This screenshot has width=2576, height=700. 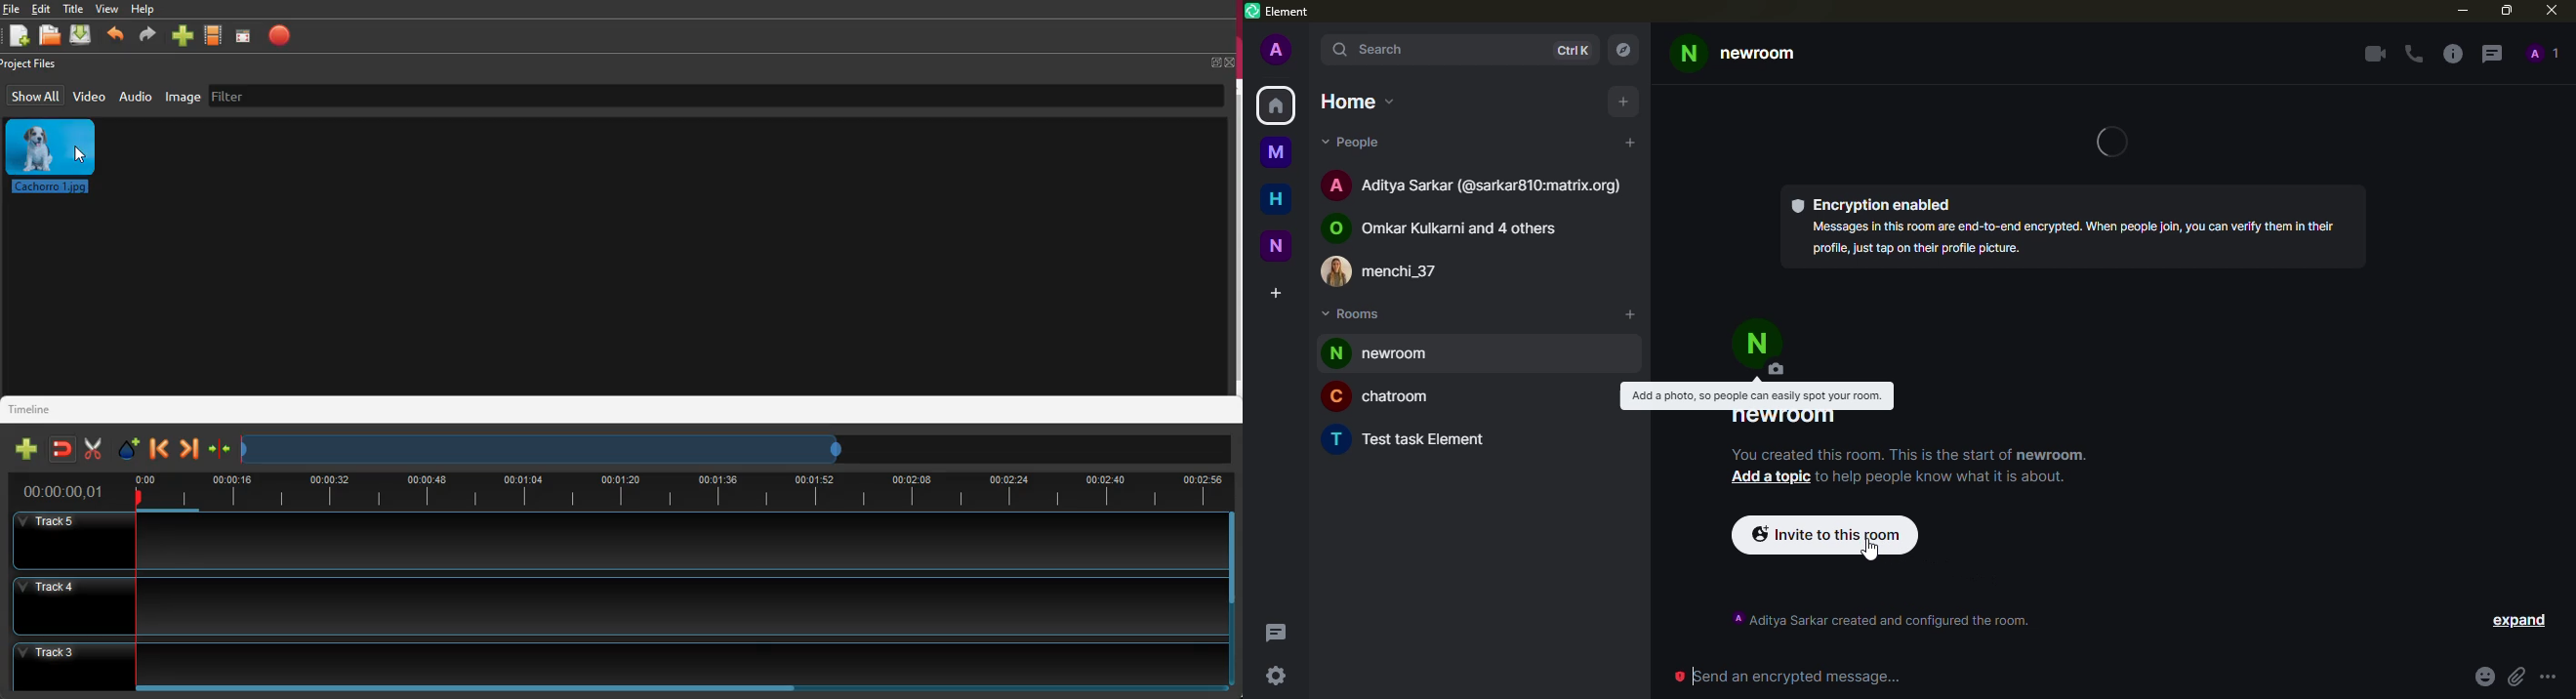 What do you see at coordinates (2551, 13) in the screenshot?
I see `close` at bounding box center [2551, 13].